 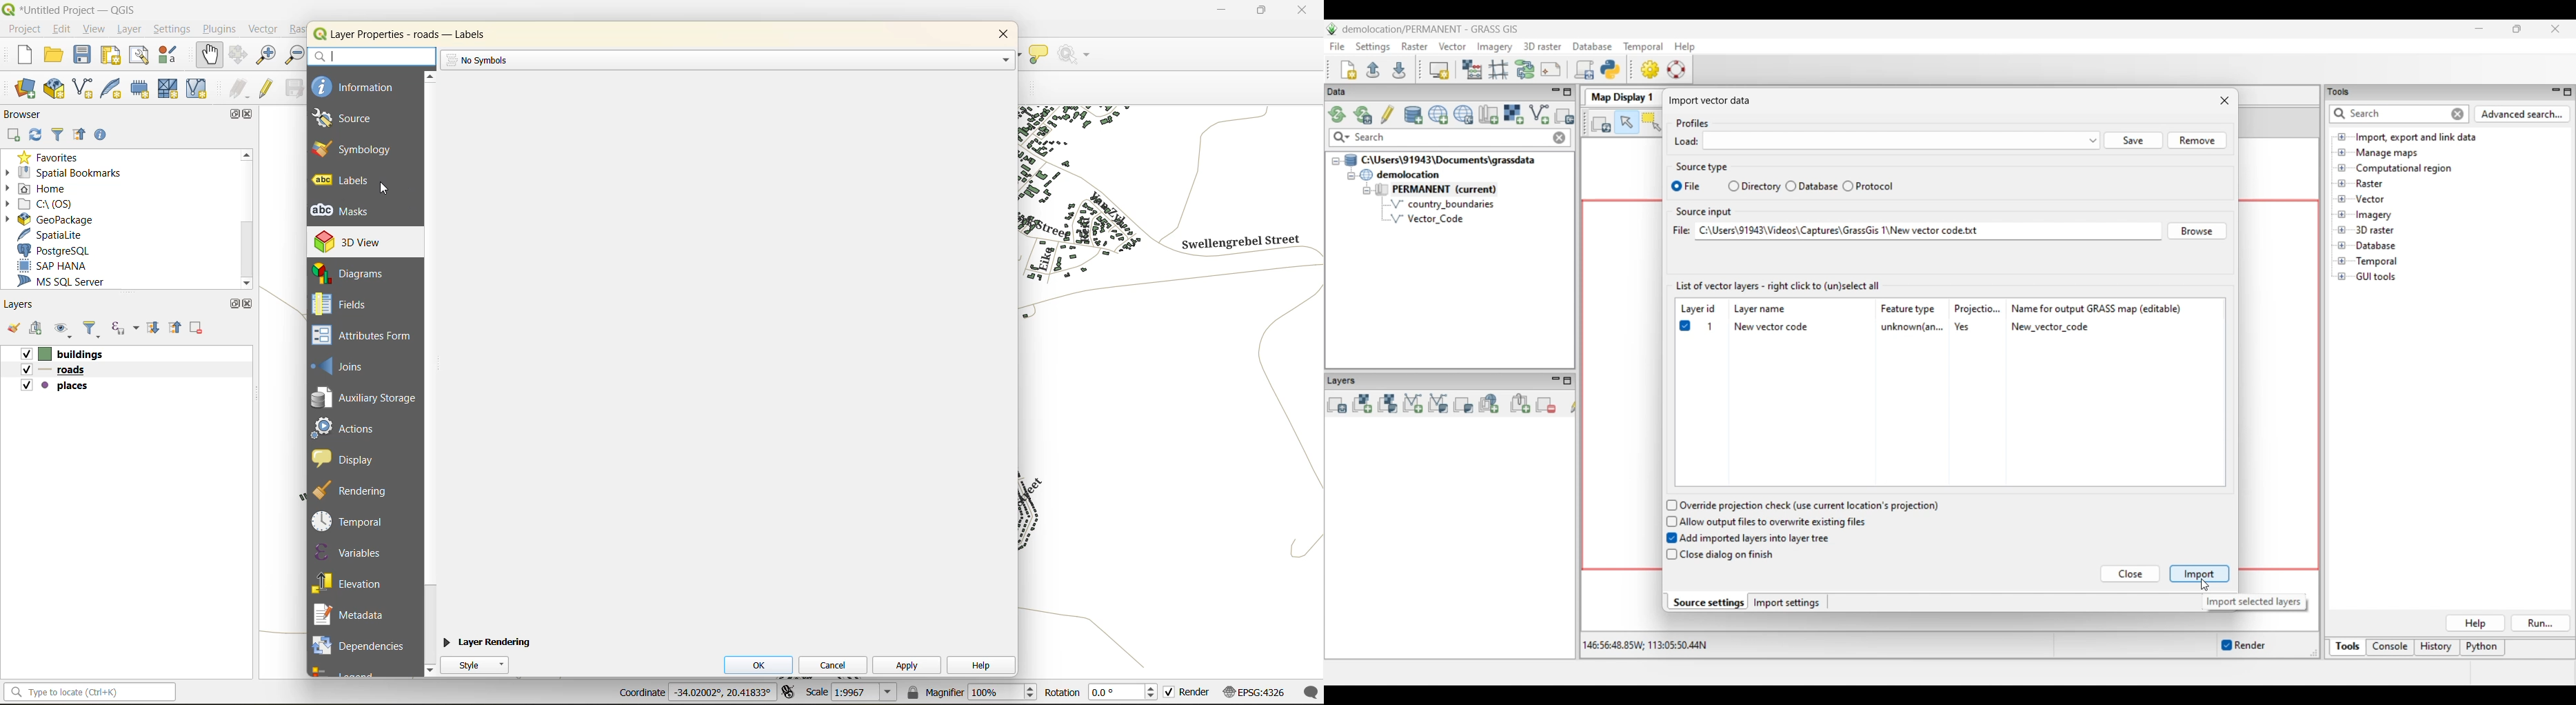 What do you see at coordinates (50, 205) in the screenshot?
I see `c\:os` at bounding box center [50, 205].